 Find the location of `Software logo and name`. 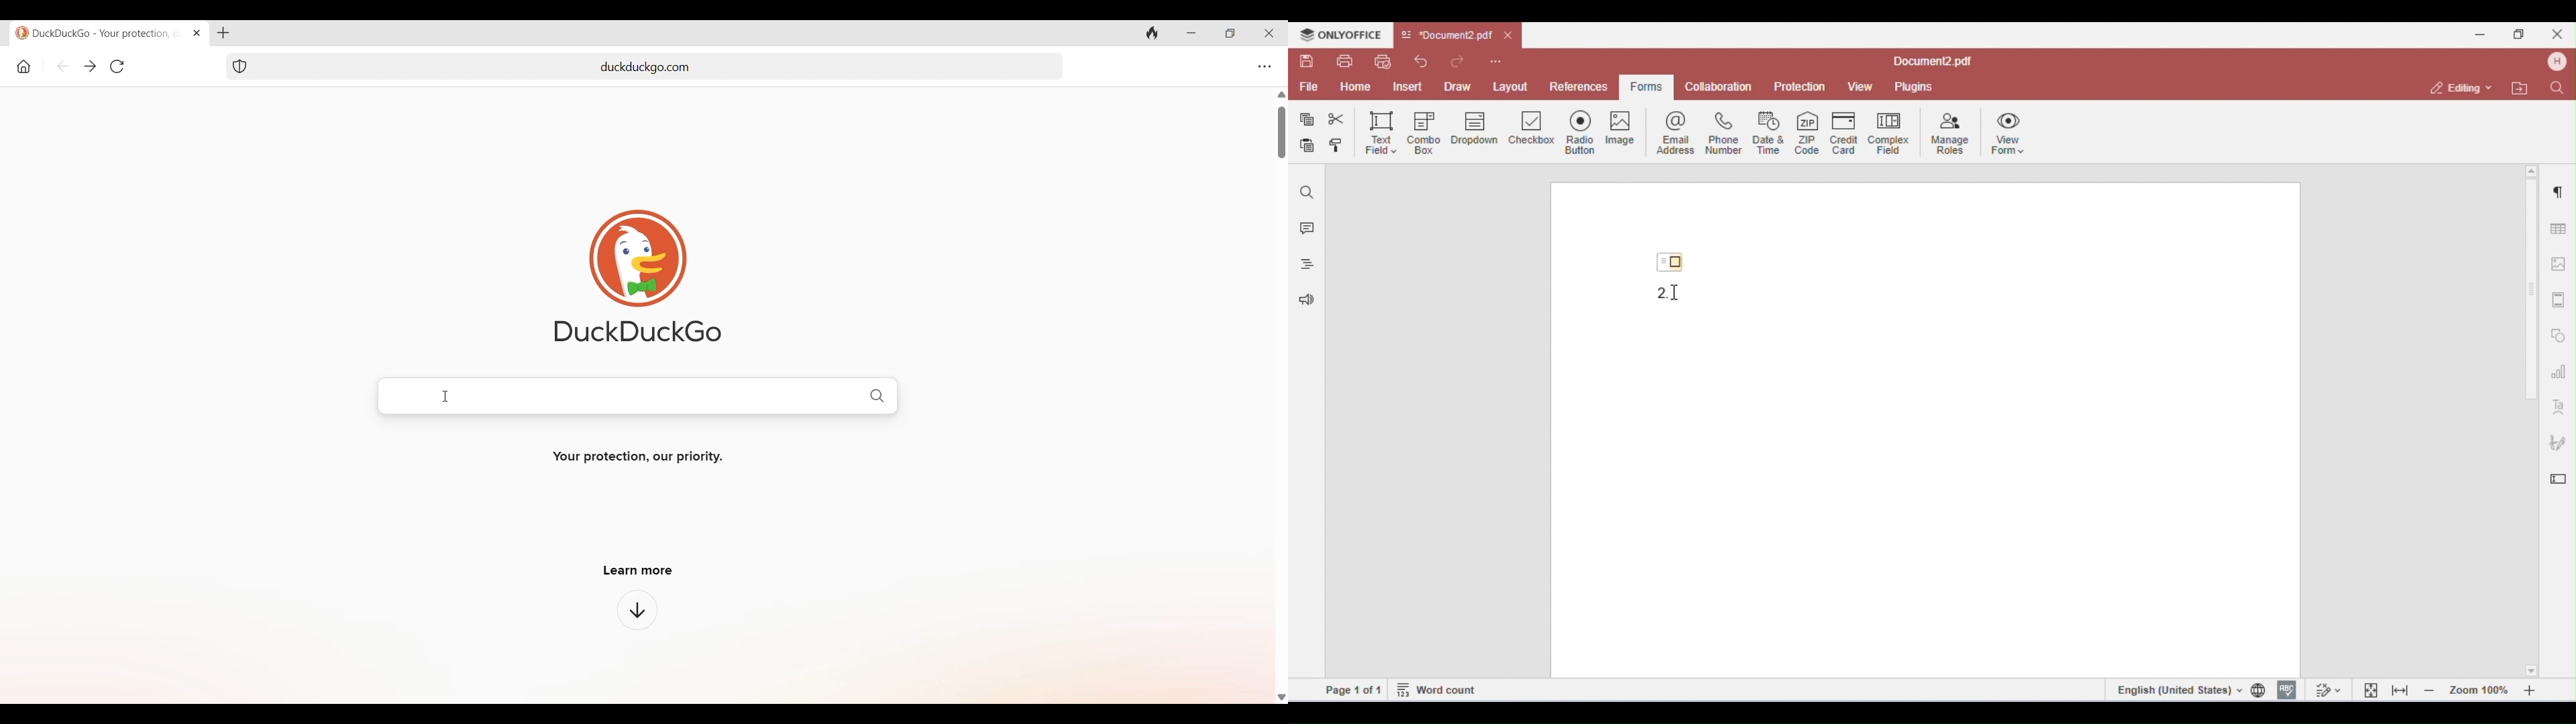

Software logo and name is located at coordinates (639, 276).